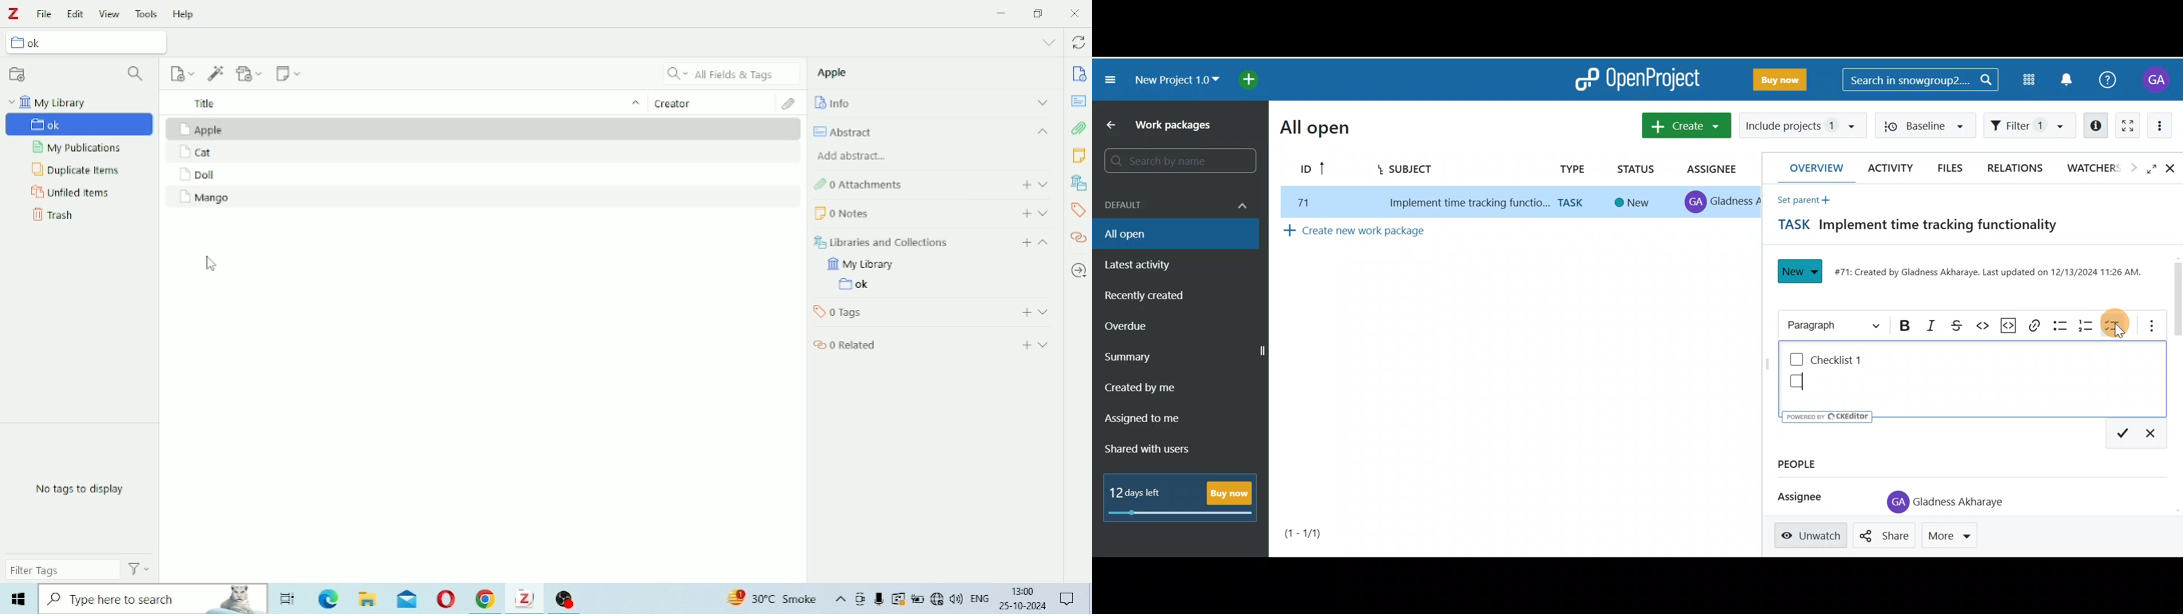  What do you see at coordinates (766, 597) in the screenshot?
I see `` at bounding box center [766, 597].